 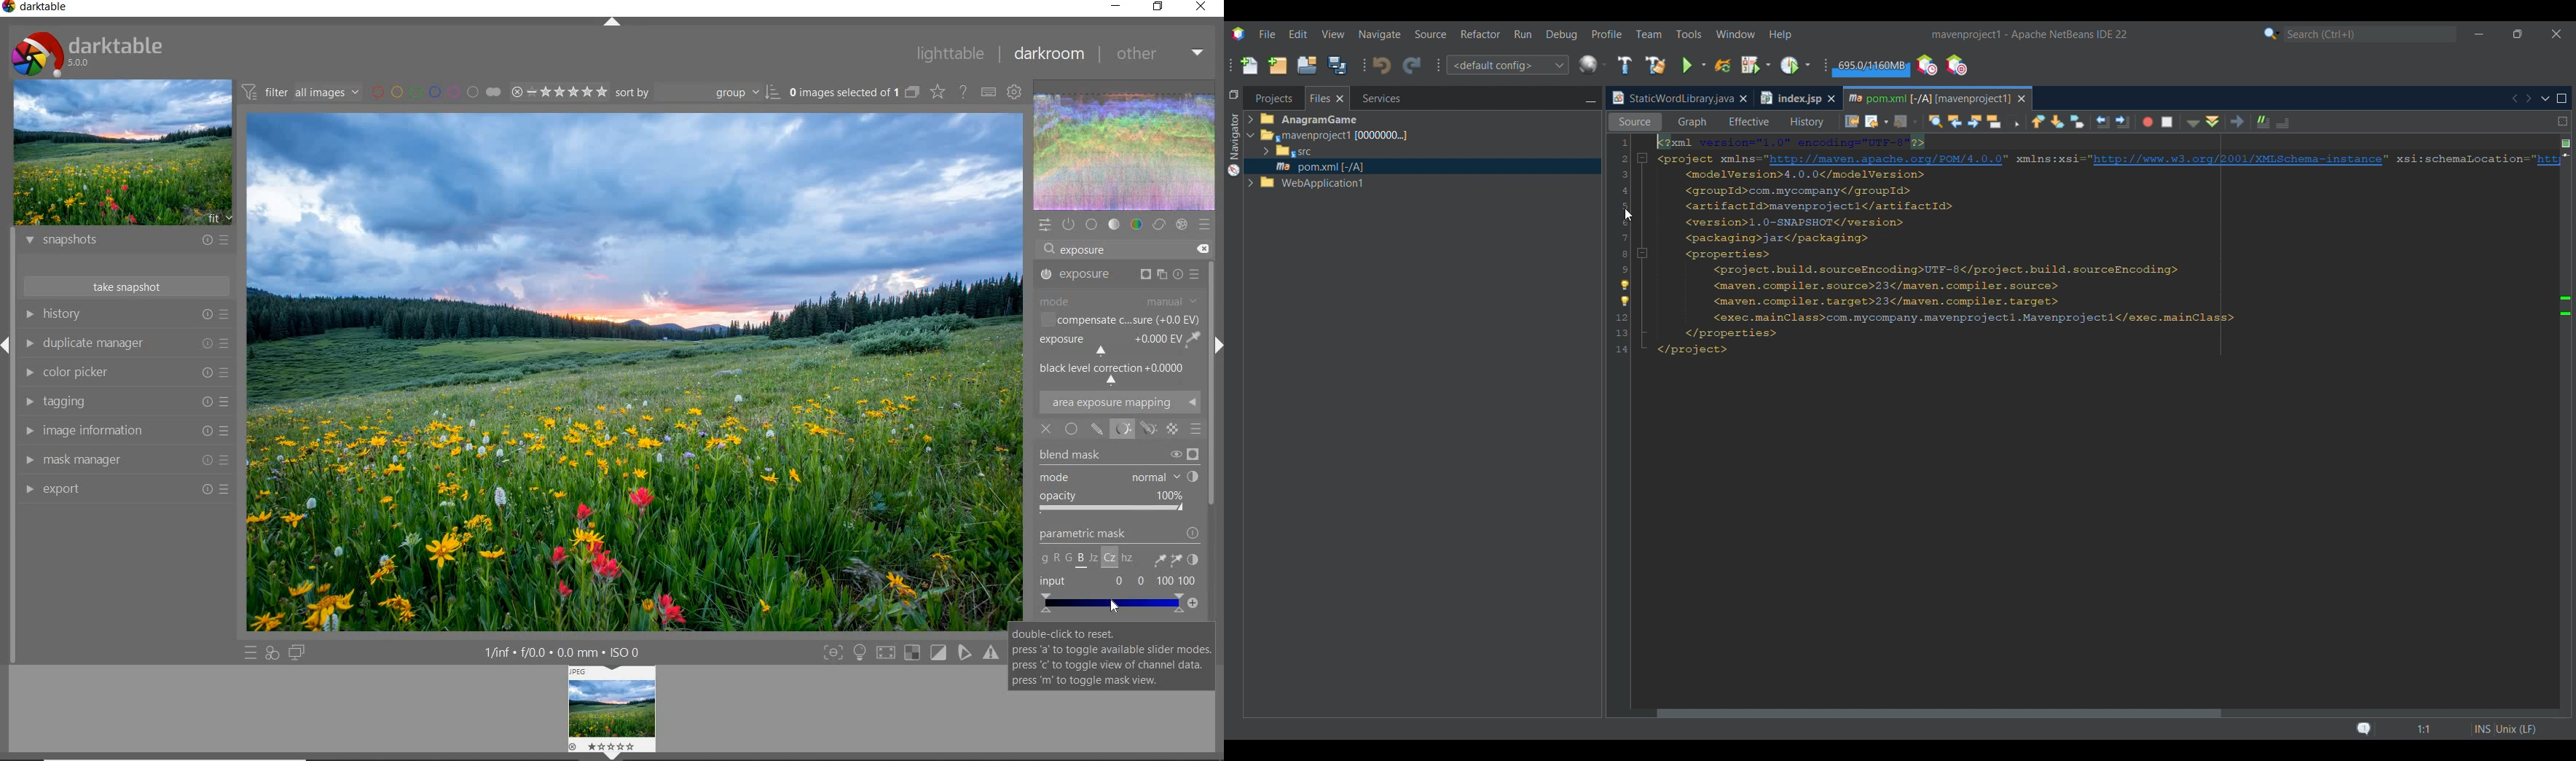 What do you see at coordinates (1212, 397) in the screenshot?
I see `scrollbar` at bounding box center [1212, 397].